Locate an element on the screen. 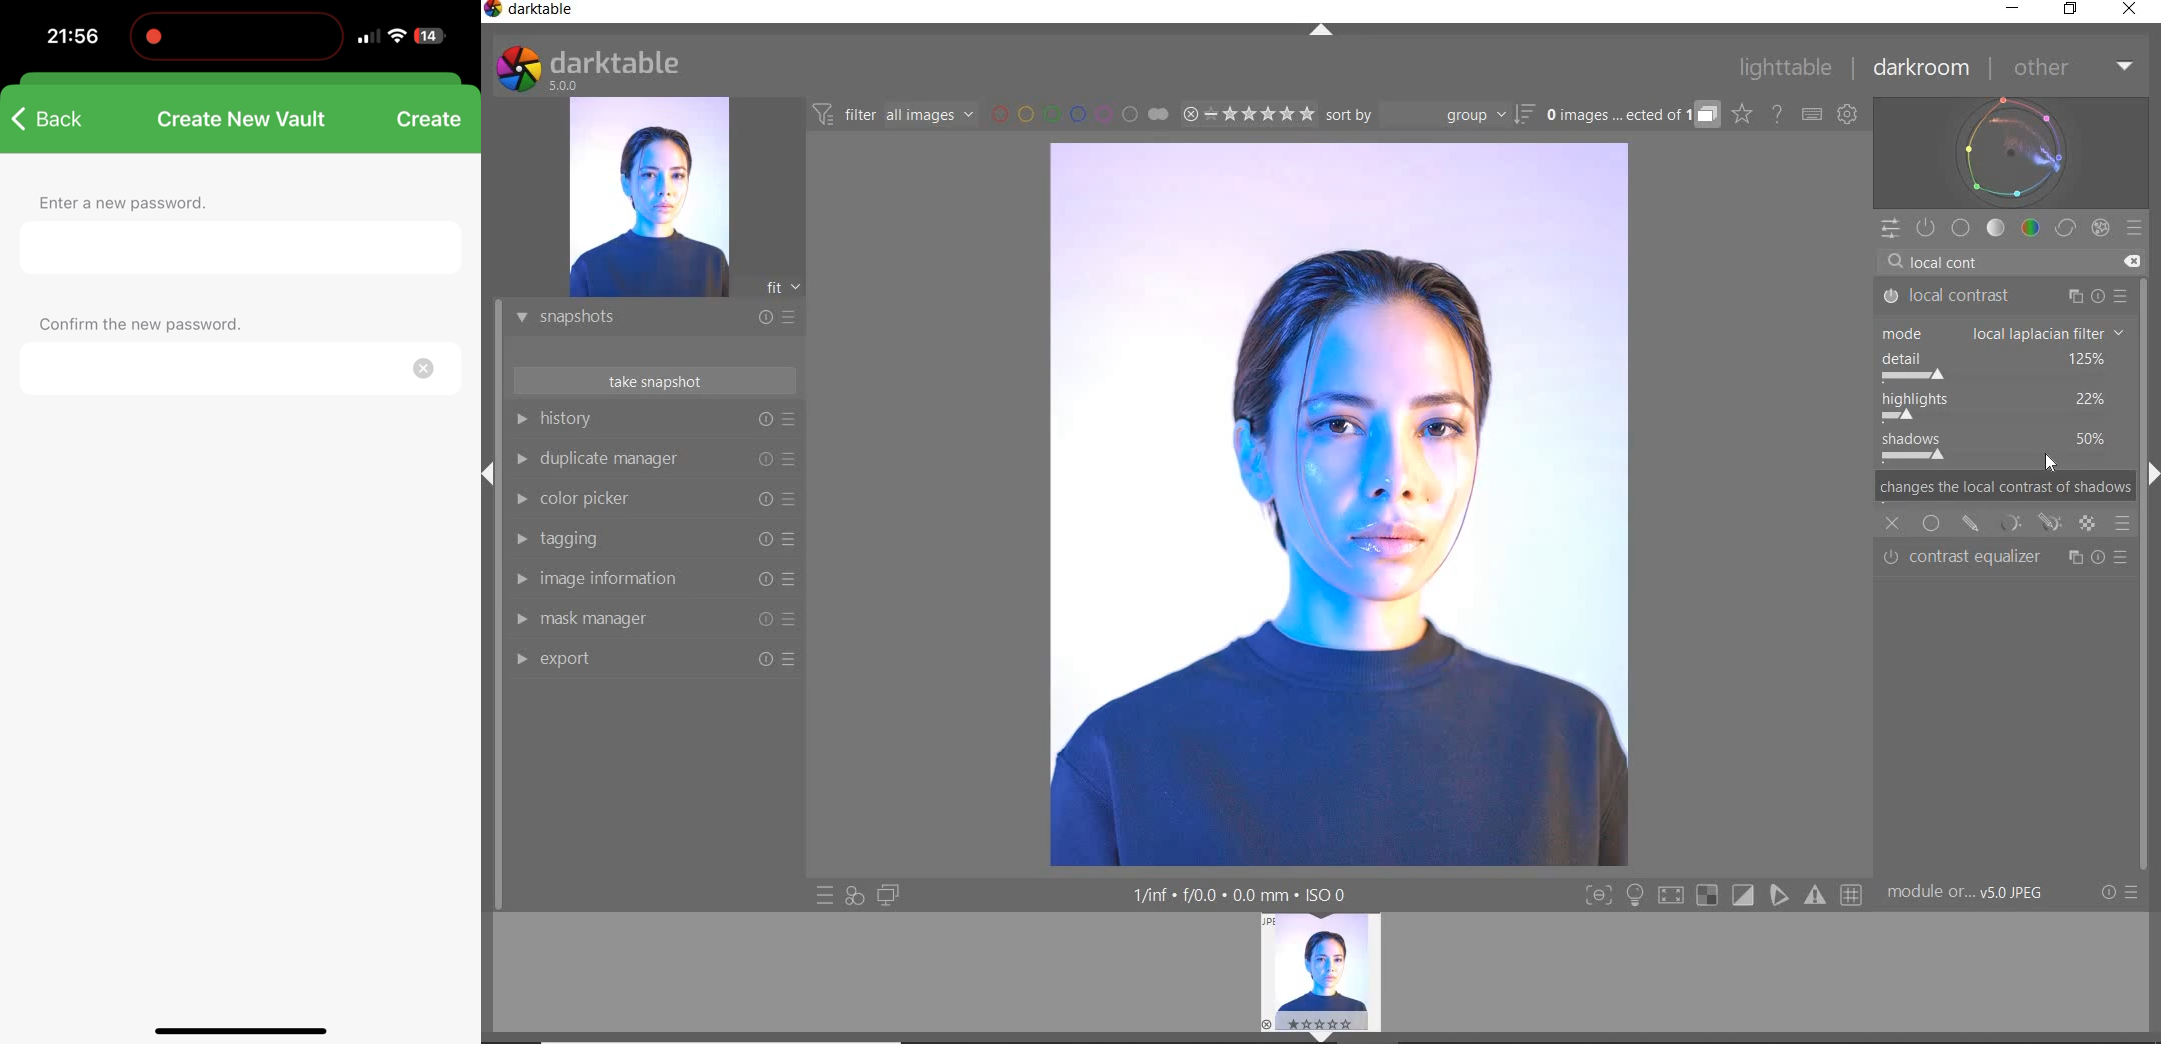  highlights is located at coordinates (1998, 406).